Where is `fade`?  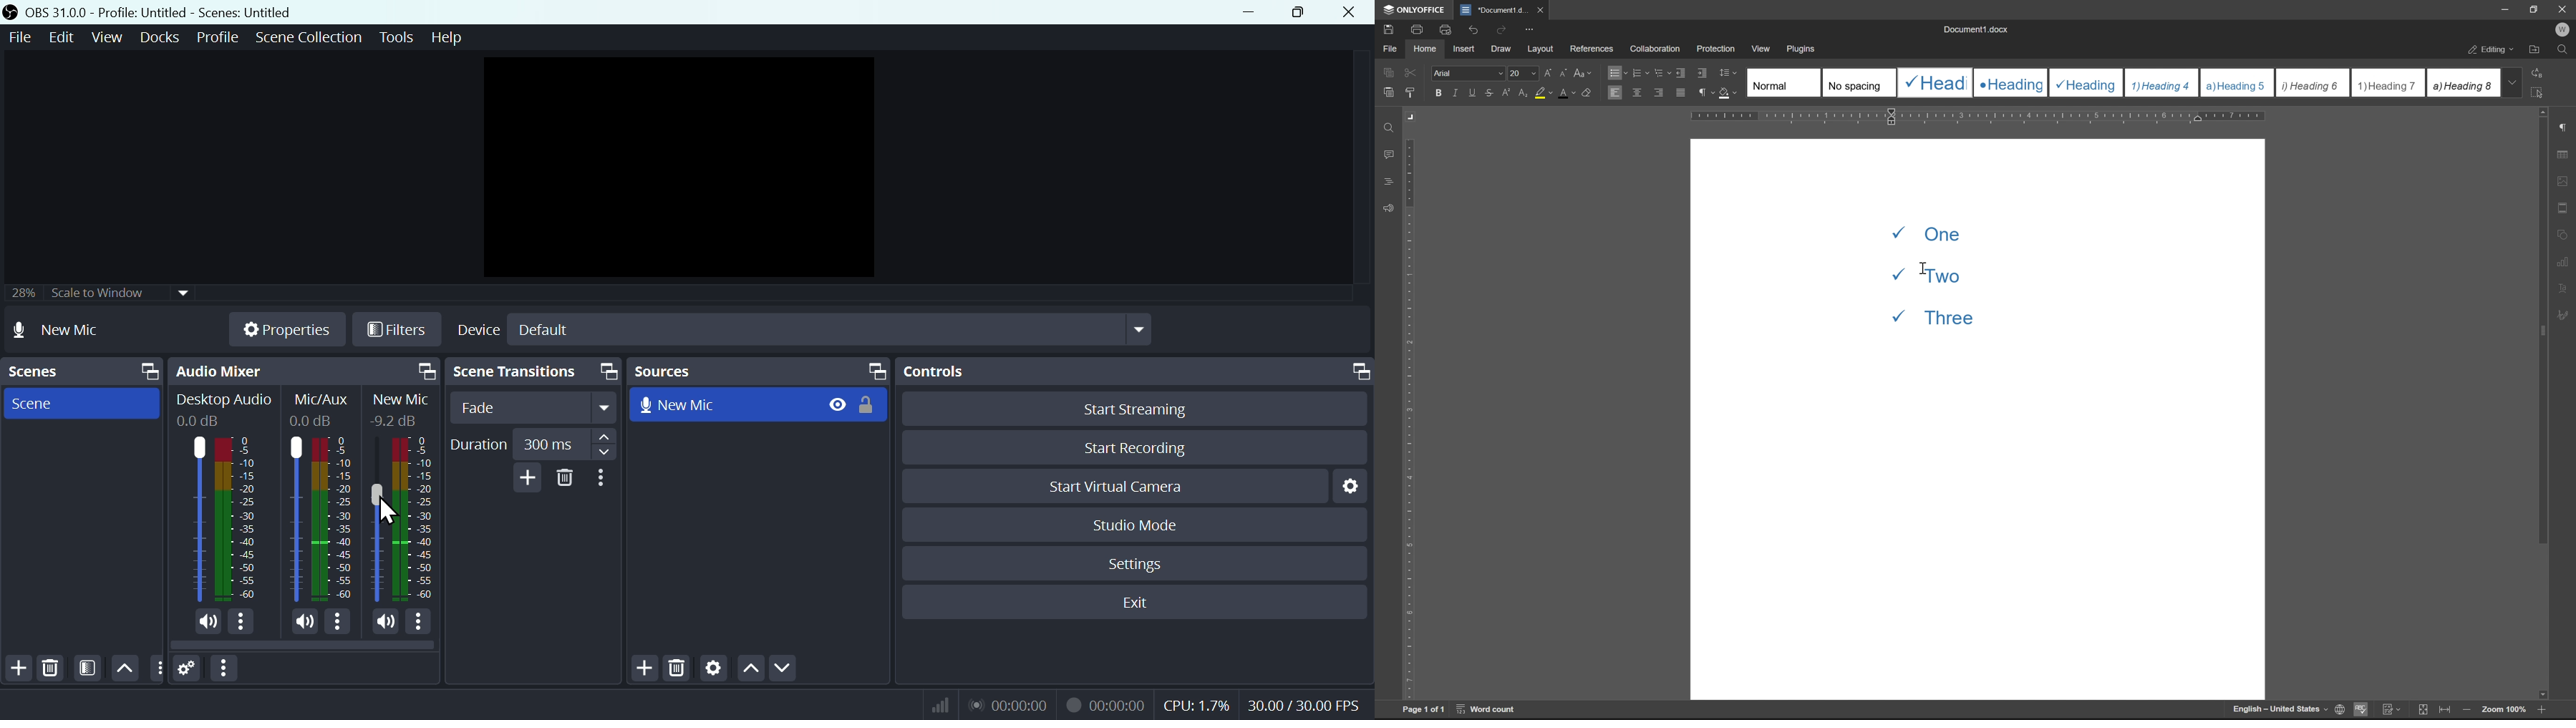 fade is located at coordinates (535, 408).